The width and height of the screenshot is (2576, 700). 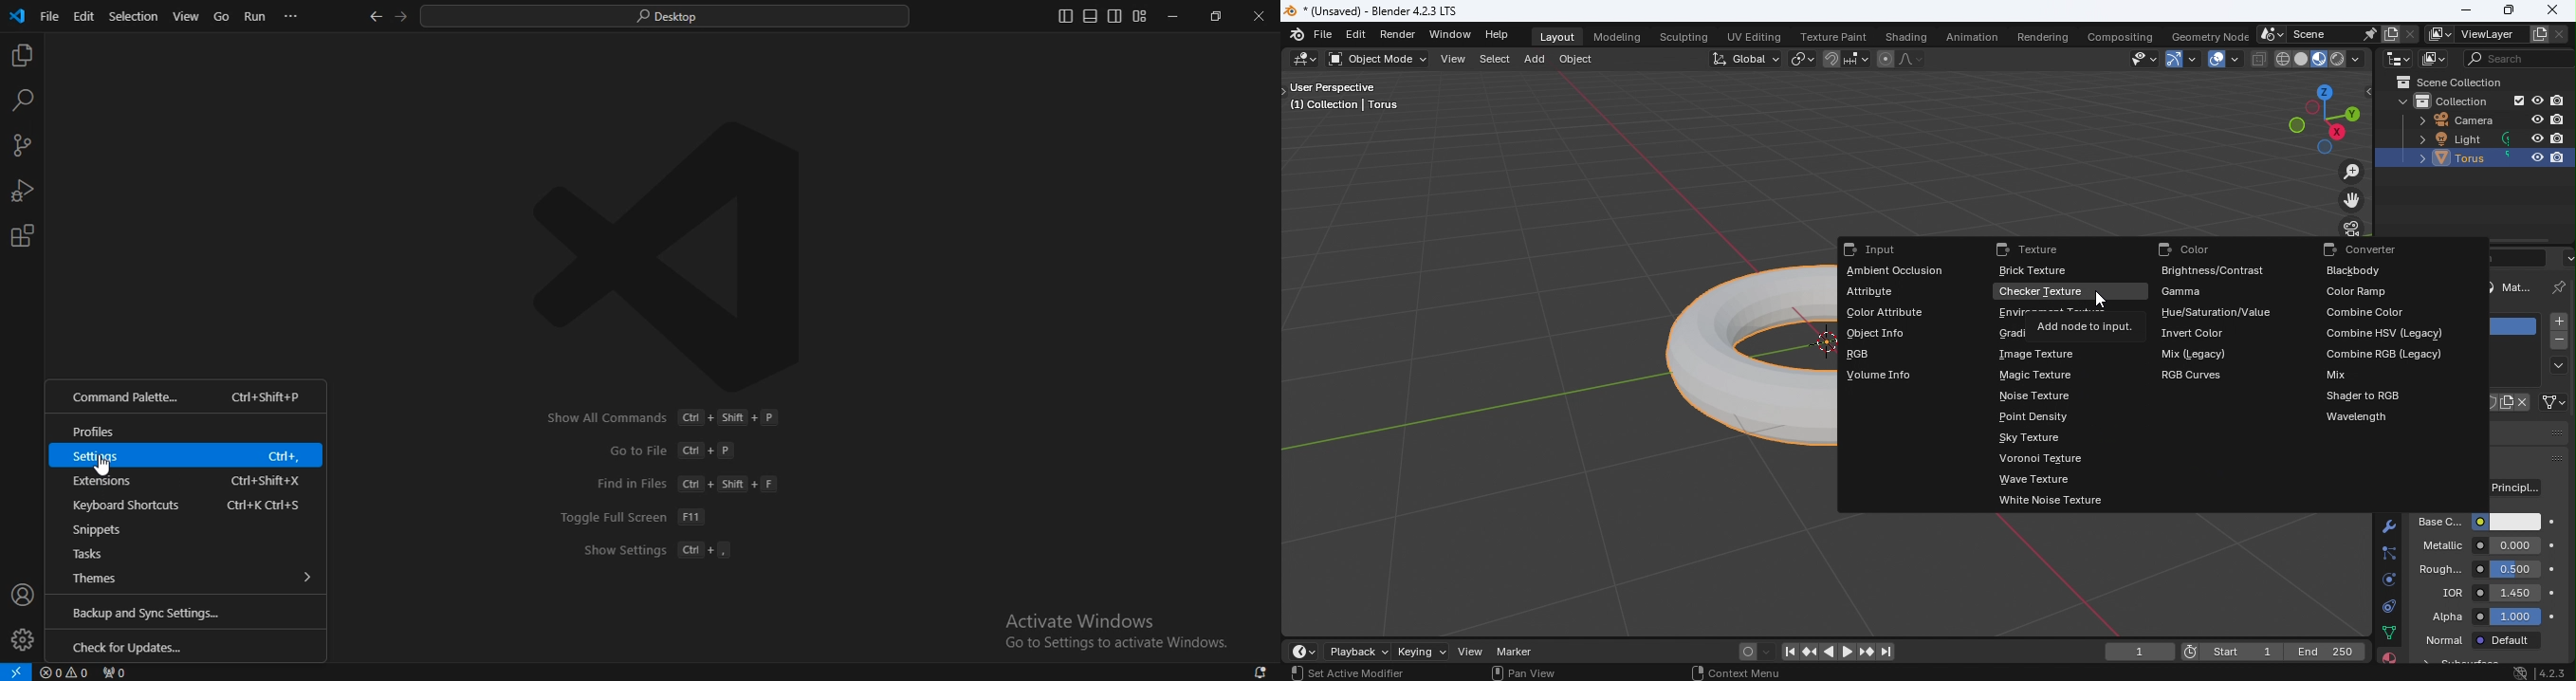 I want to click on keyboard shortcuts, so click(x=193, y=503).